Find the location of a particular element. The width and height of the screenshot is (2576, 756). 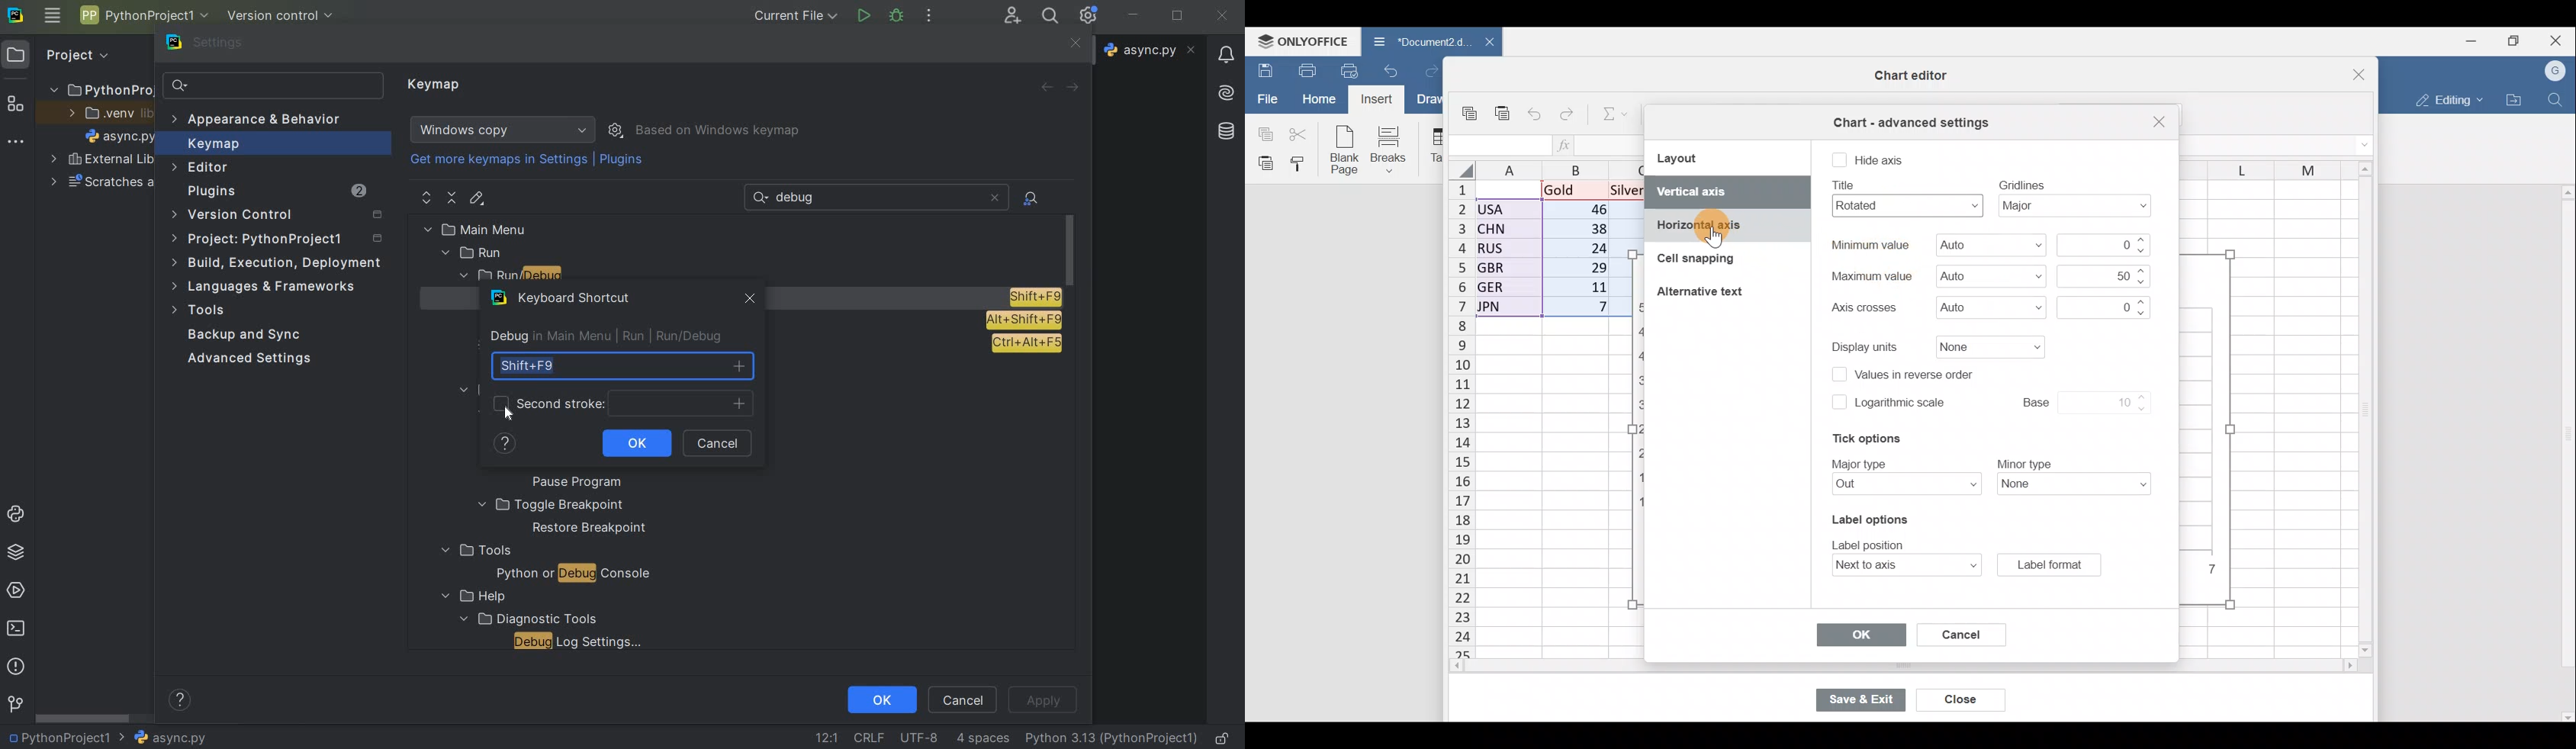

diagnostic tools is located at coordinates (526, 618).